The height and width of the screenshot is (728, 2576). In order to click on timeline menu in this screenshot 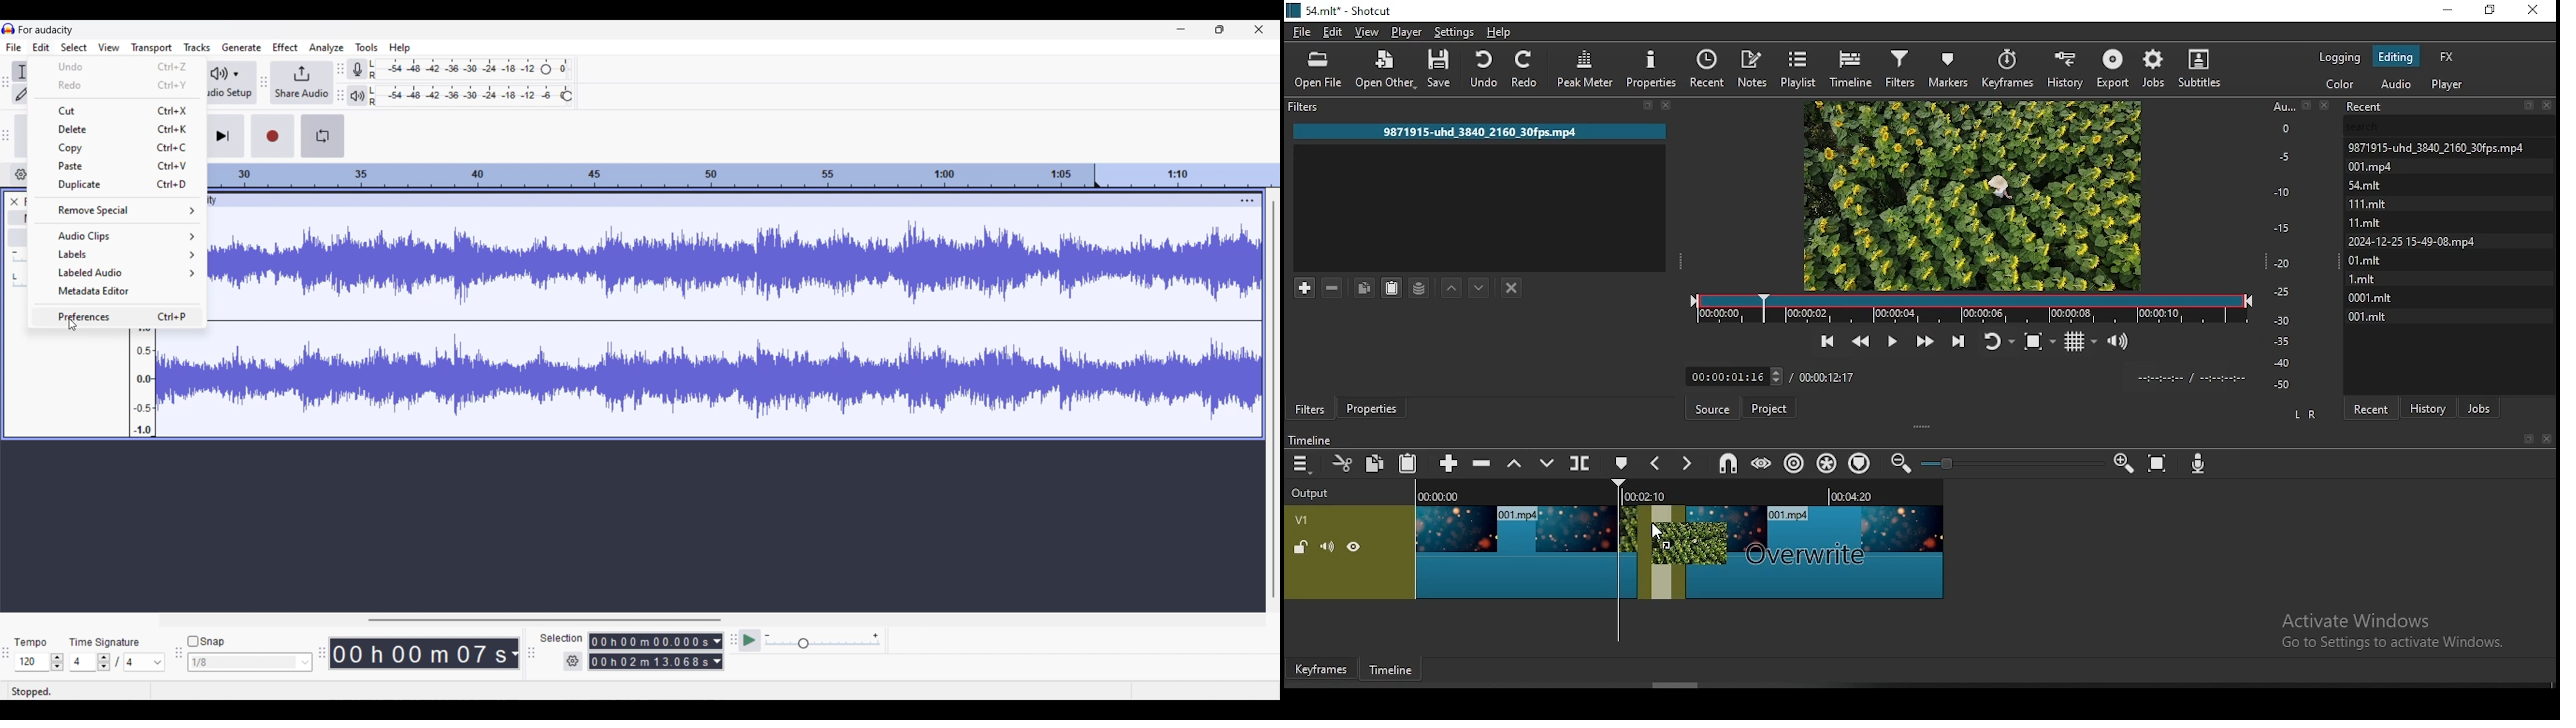, I will do `click(1302, 465)`.